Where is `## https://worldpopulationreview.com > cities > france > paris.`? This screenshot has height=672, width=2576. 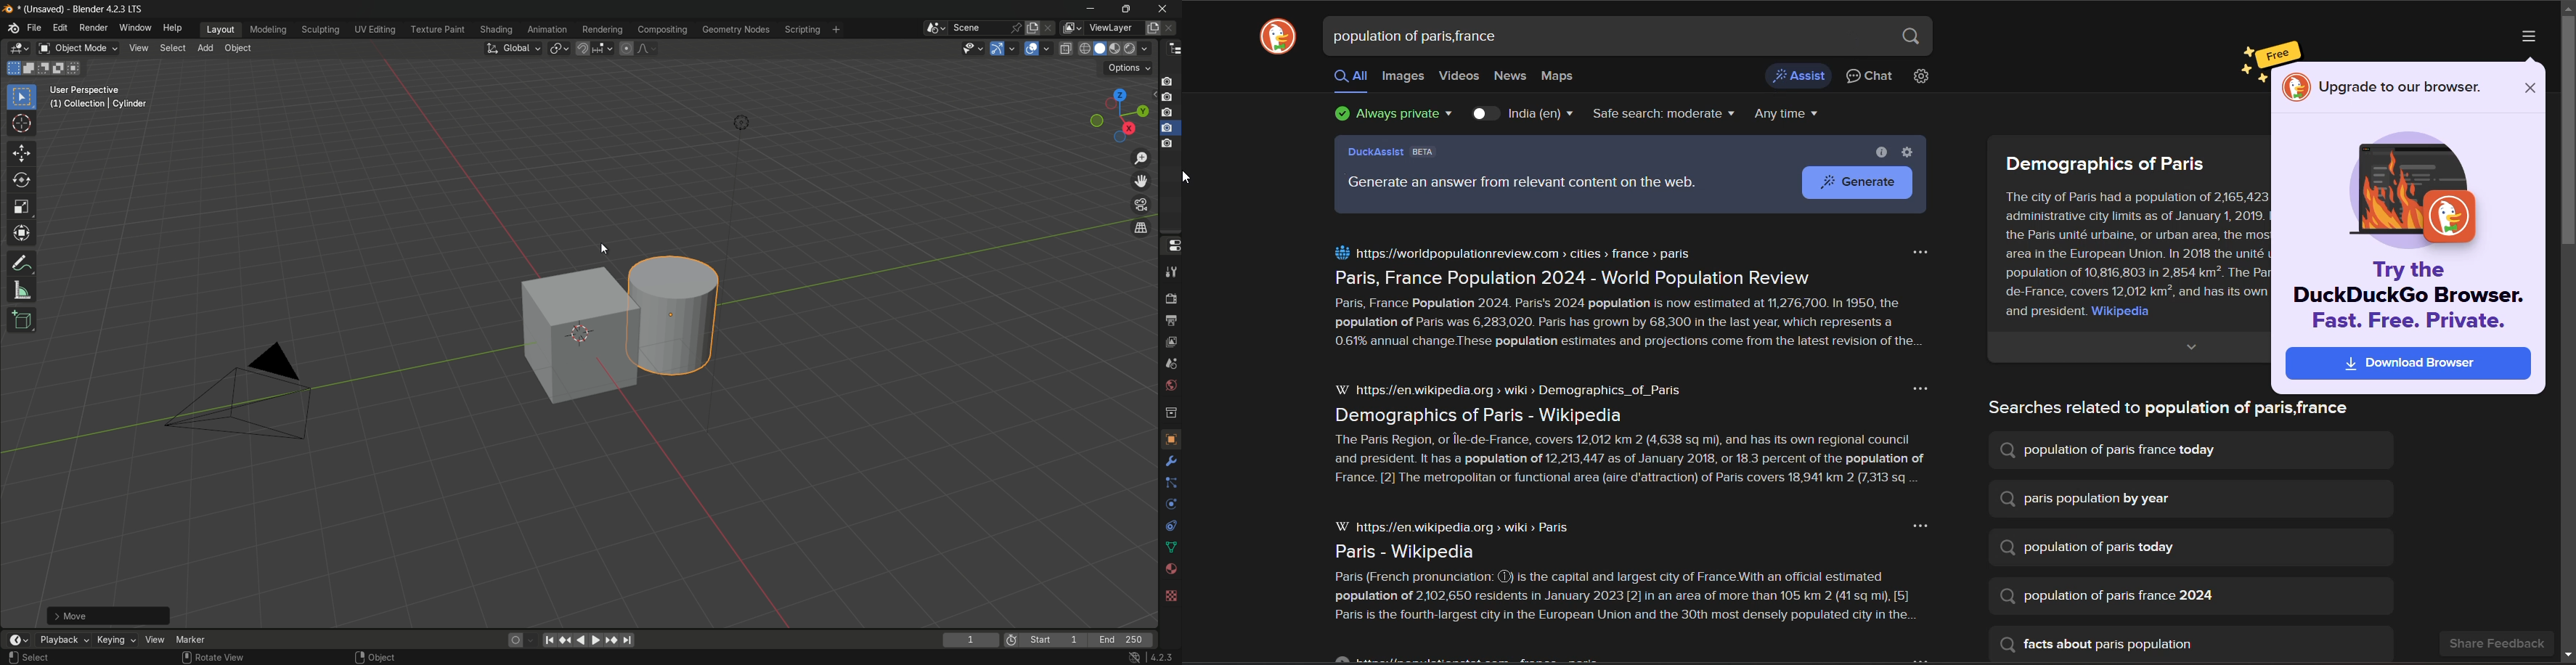
## https://worldpopulationreview.com > cities > france > paris. is located at coordinates (1512, 253).